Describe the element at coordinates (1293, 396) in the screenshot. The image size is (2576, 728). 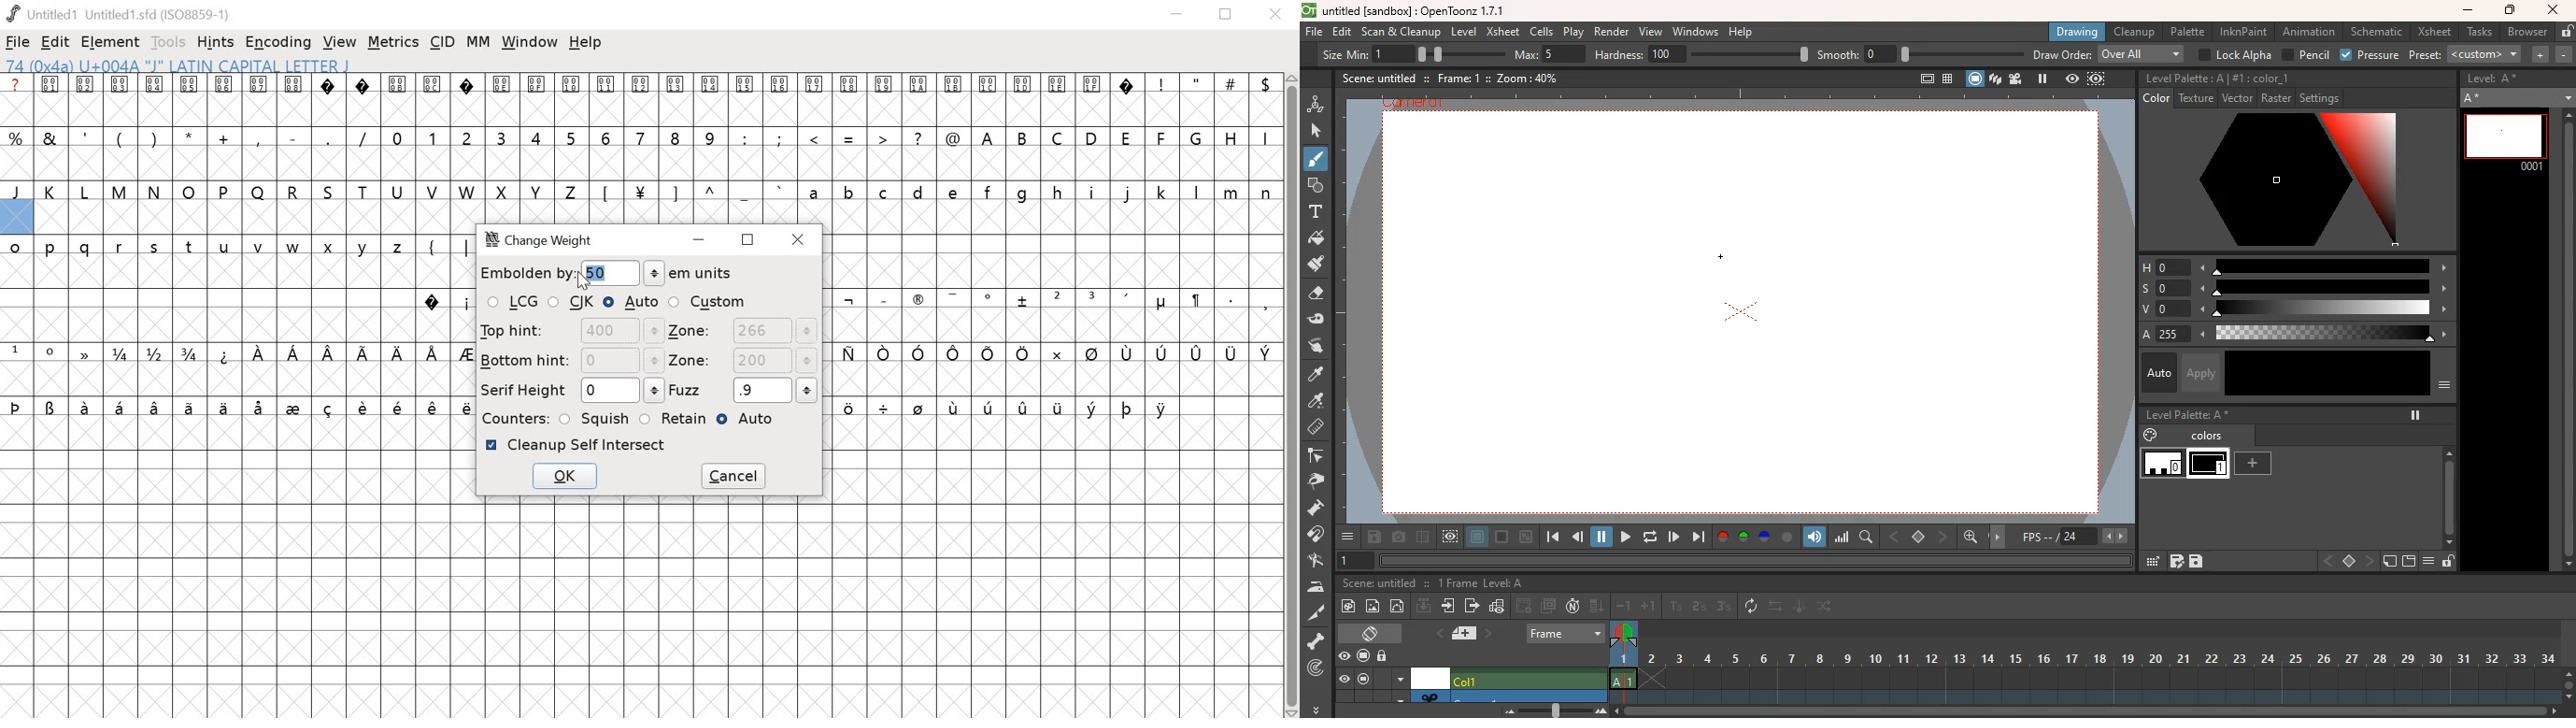
I see `scrollbar` at that location.